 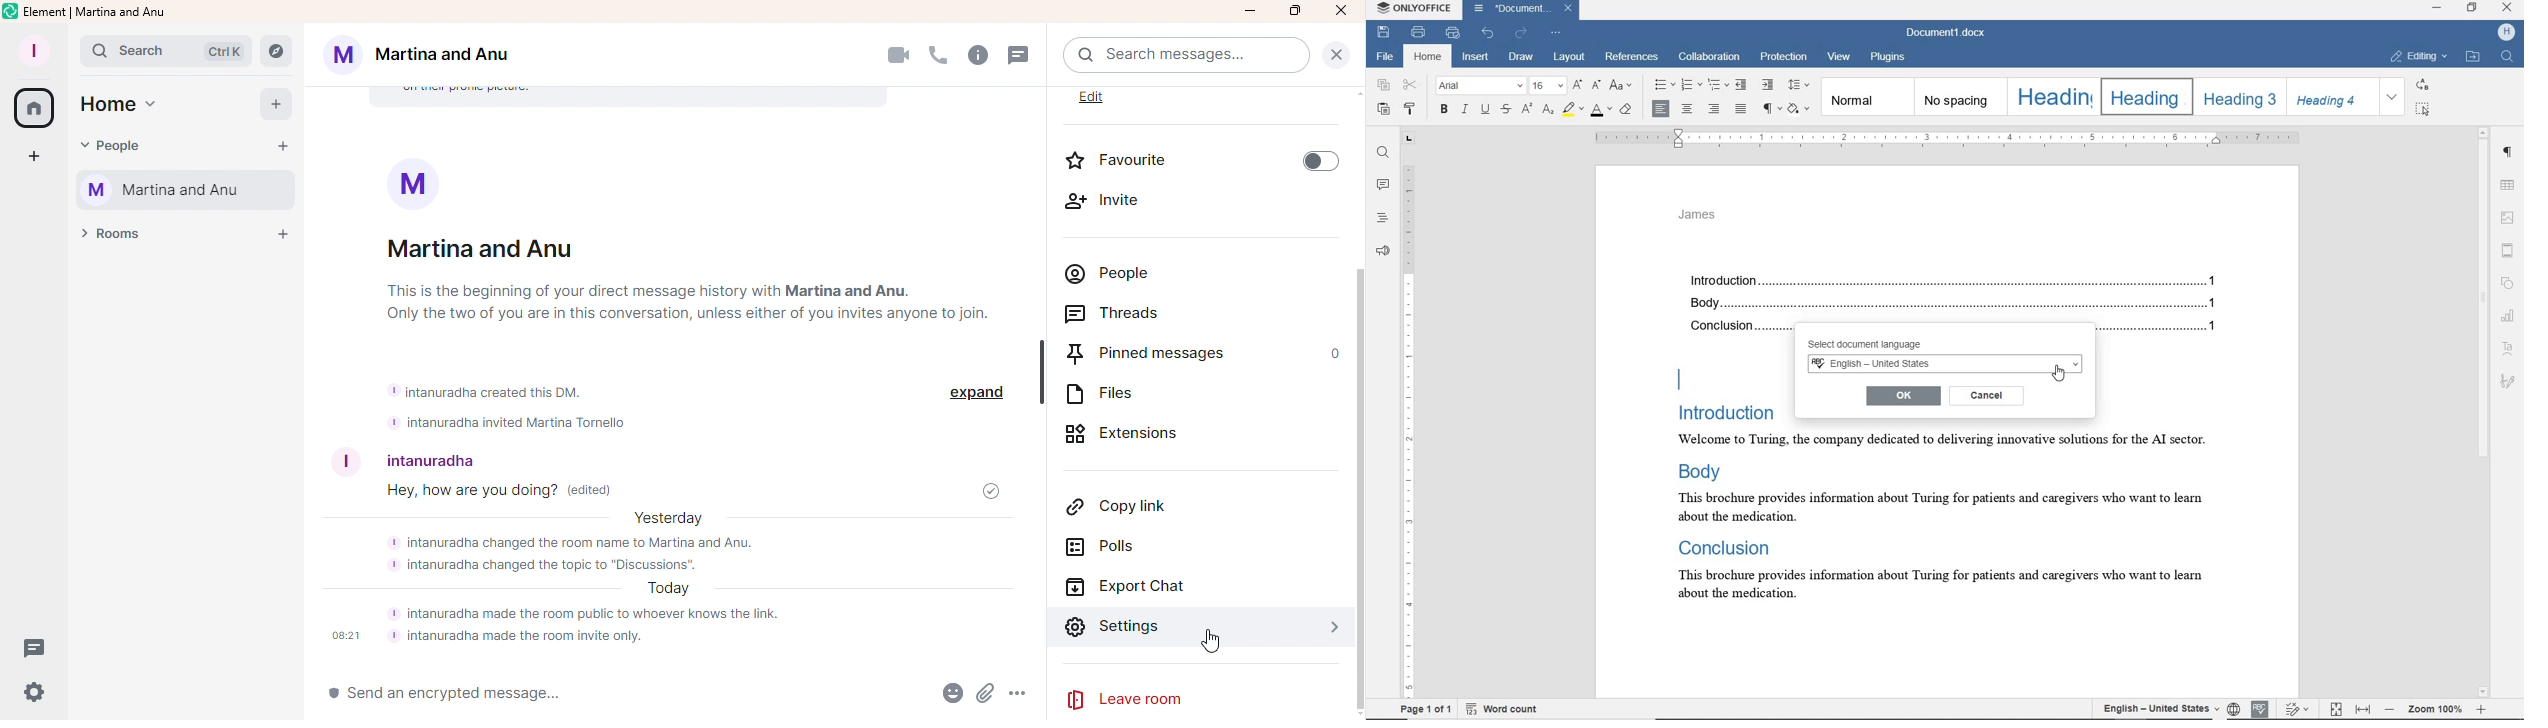 What do you see at coordinates (1888, 57) in the screenshot?
I see `plugins` at bounding box center [1888, 57].